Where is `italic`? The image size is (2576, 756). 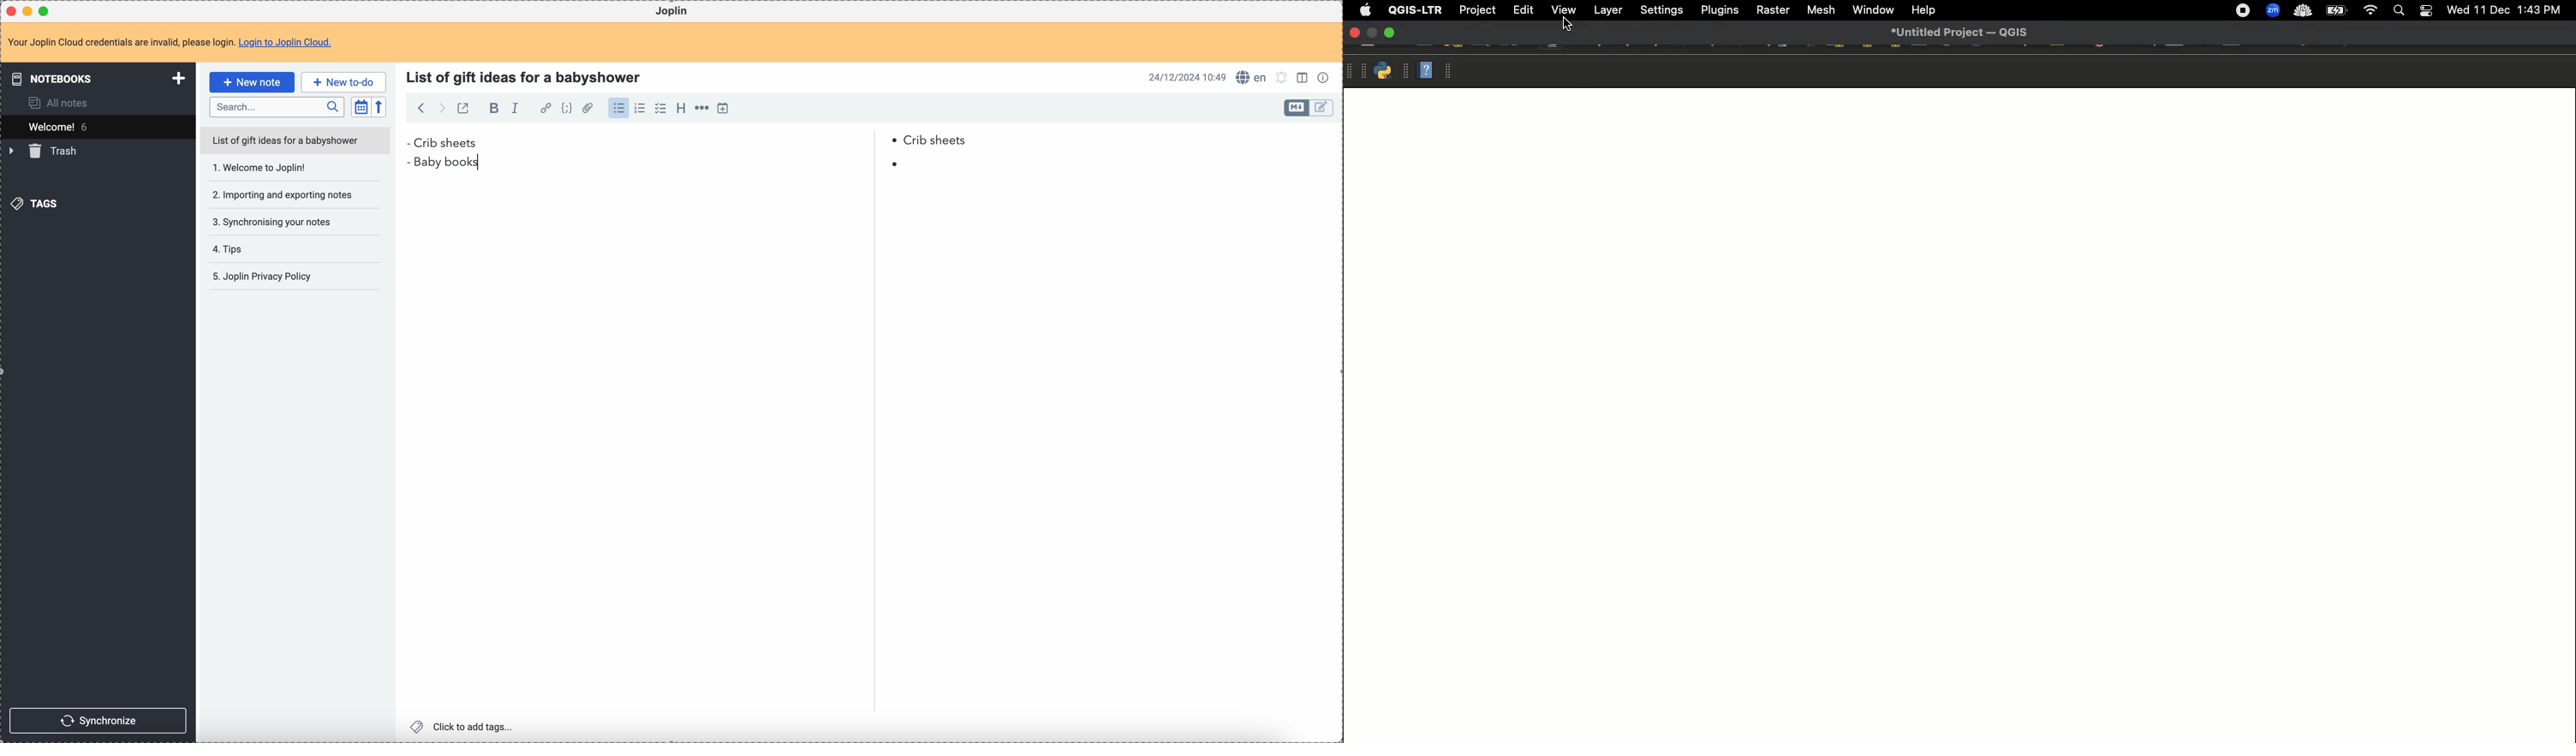
italic is located at coordinates (516, 109).